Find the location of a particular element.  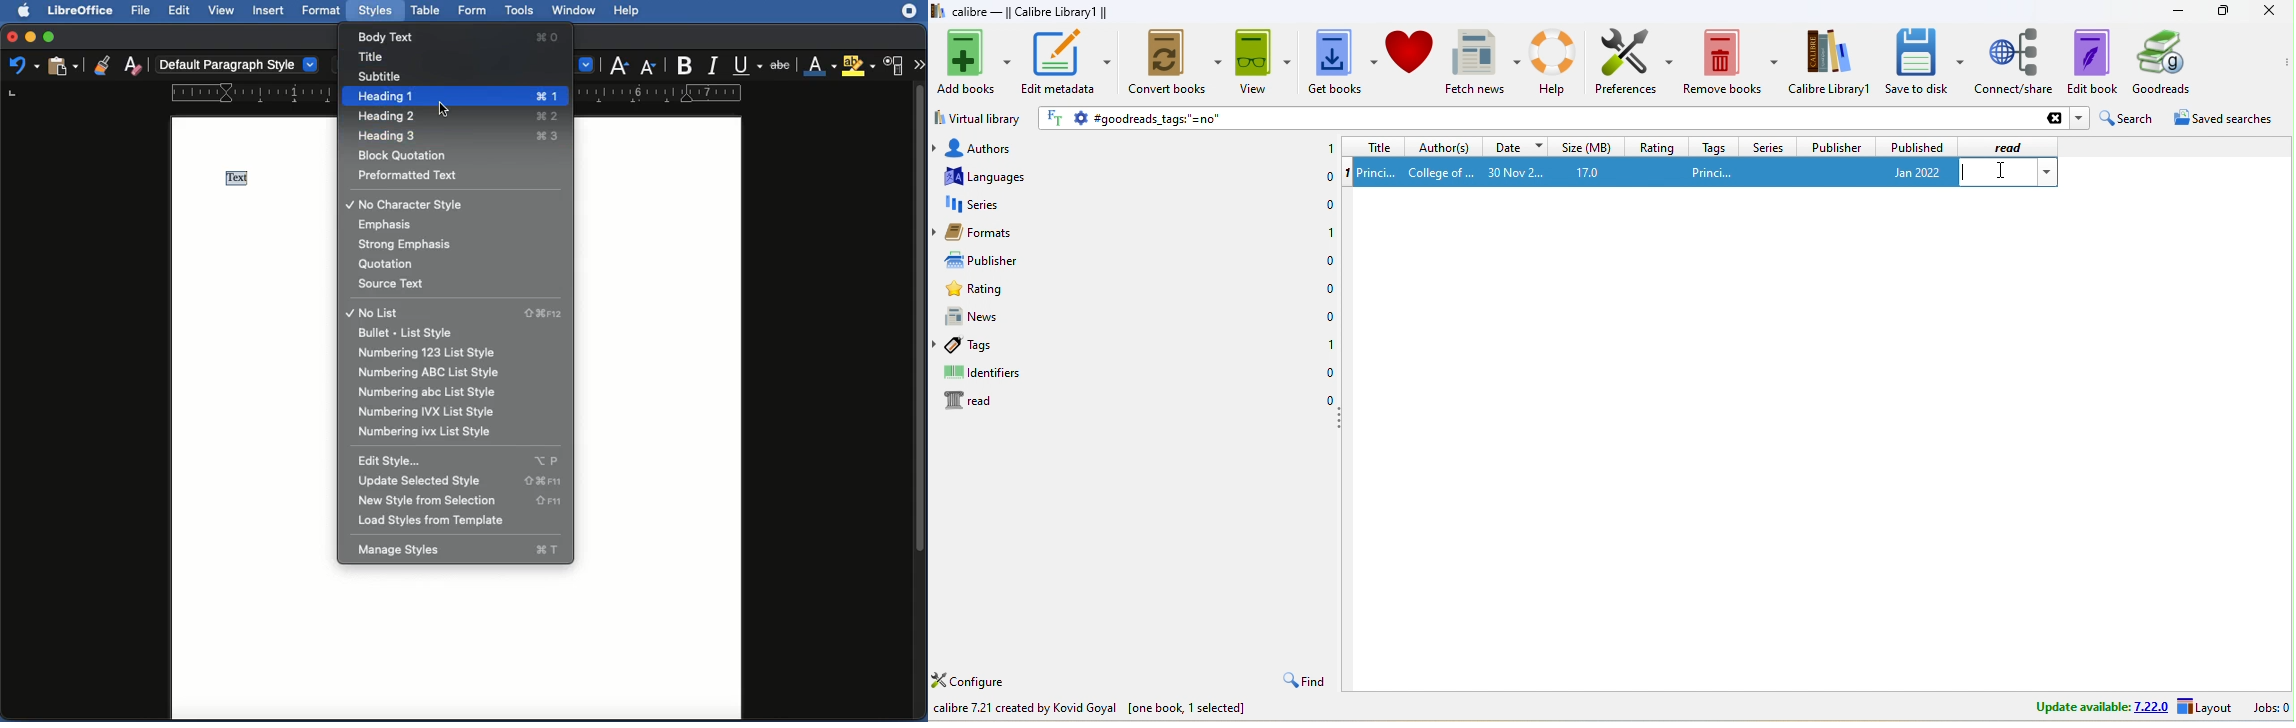

Font color is located at coordinates (820, 66).